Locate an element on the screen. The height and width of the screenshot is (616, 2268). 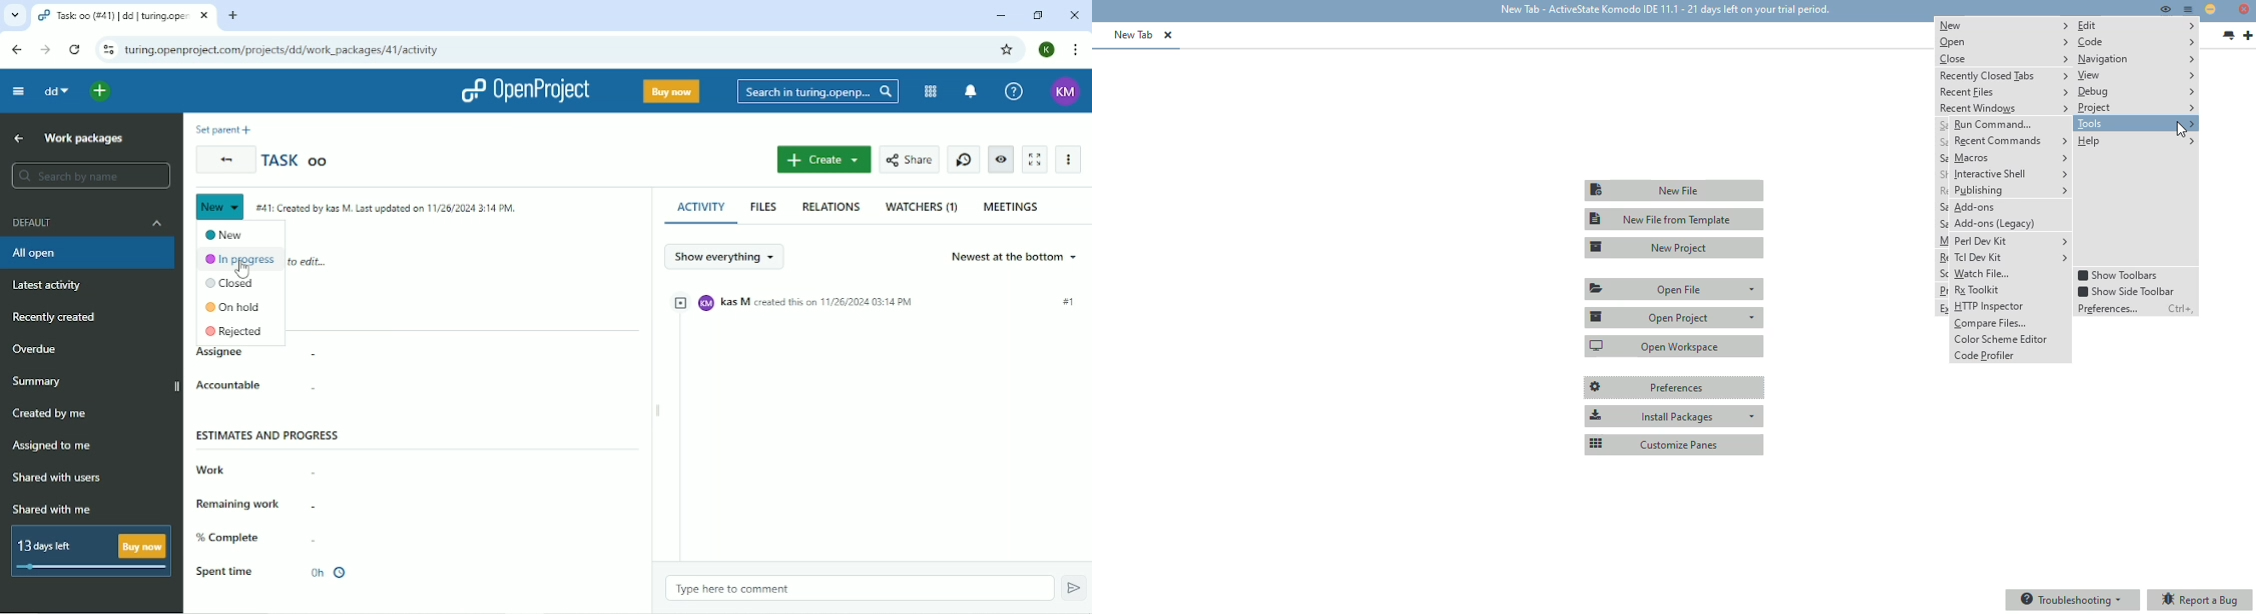
Publishing is located at coordinates (2013, 191).